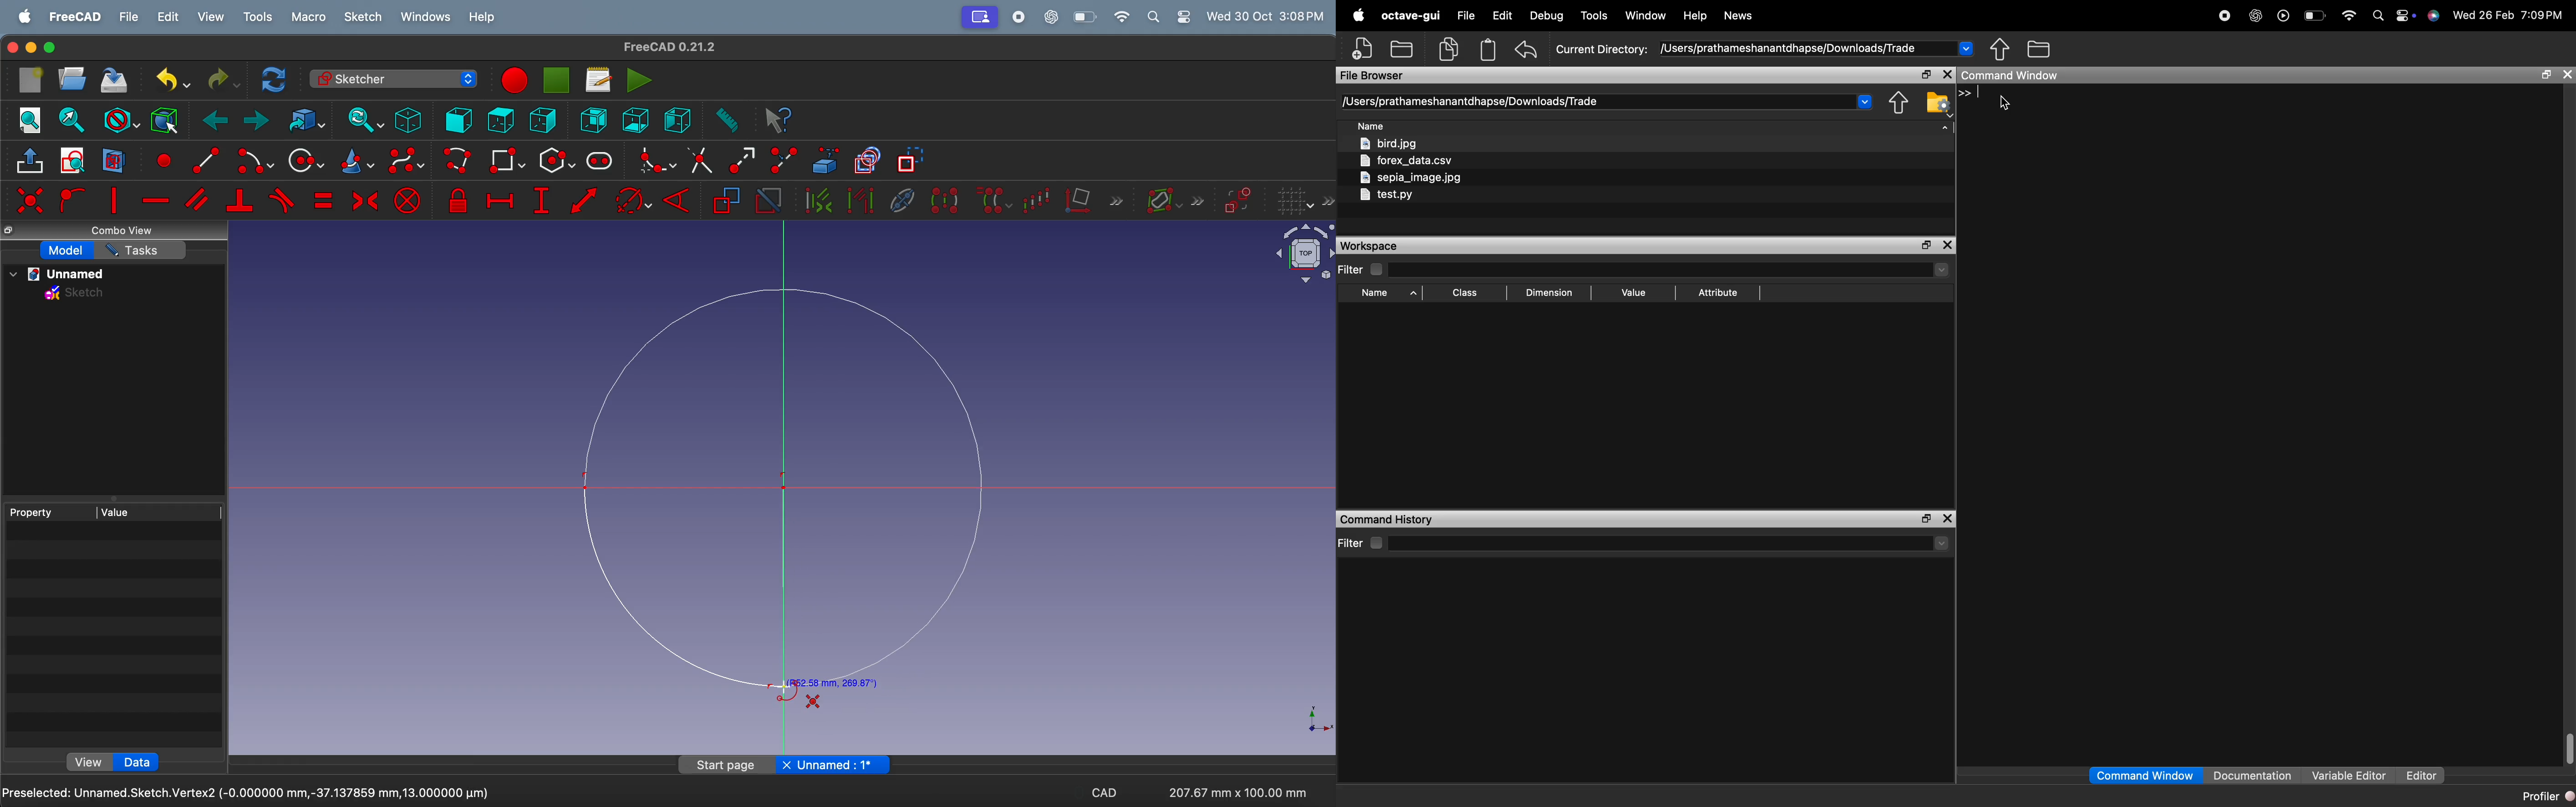  I want to click on go to toggled object, so click(303, 121).